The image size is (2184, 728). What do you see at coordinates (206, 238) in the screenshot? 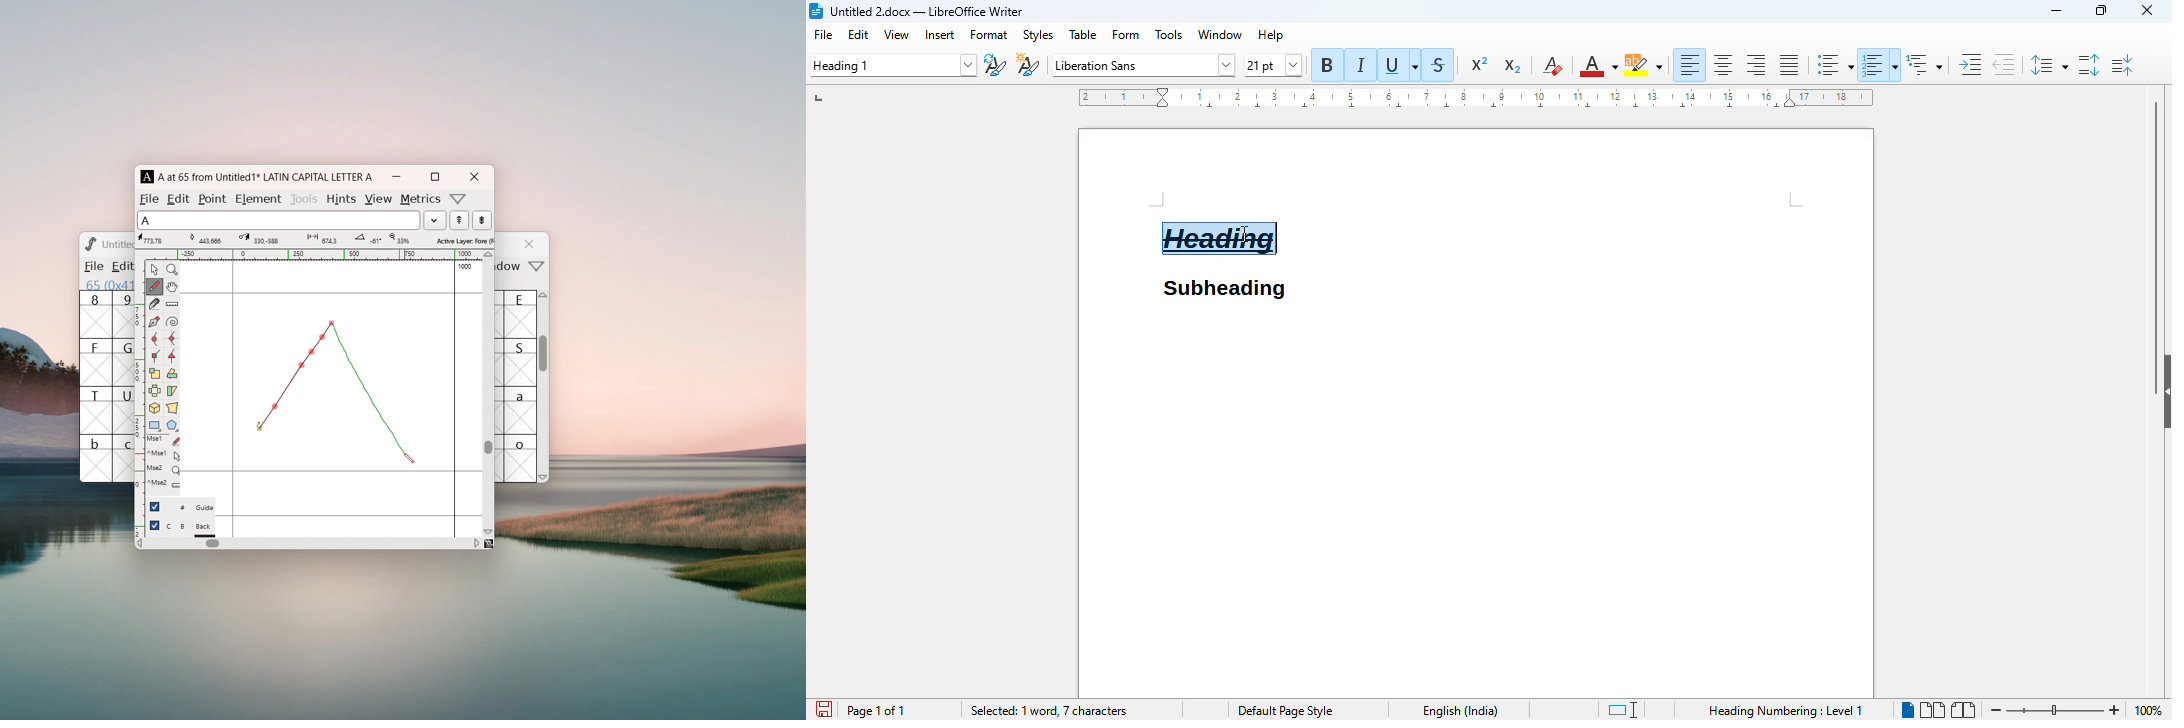
I see `tangent` at bounding box center [206, 238].